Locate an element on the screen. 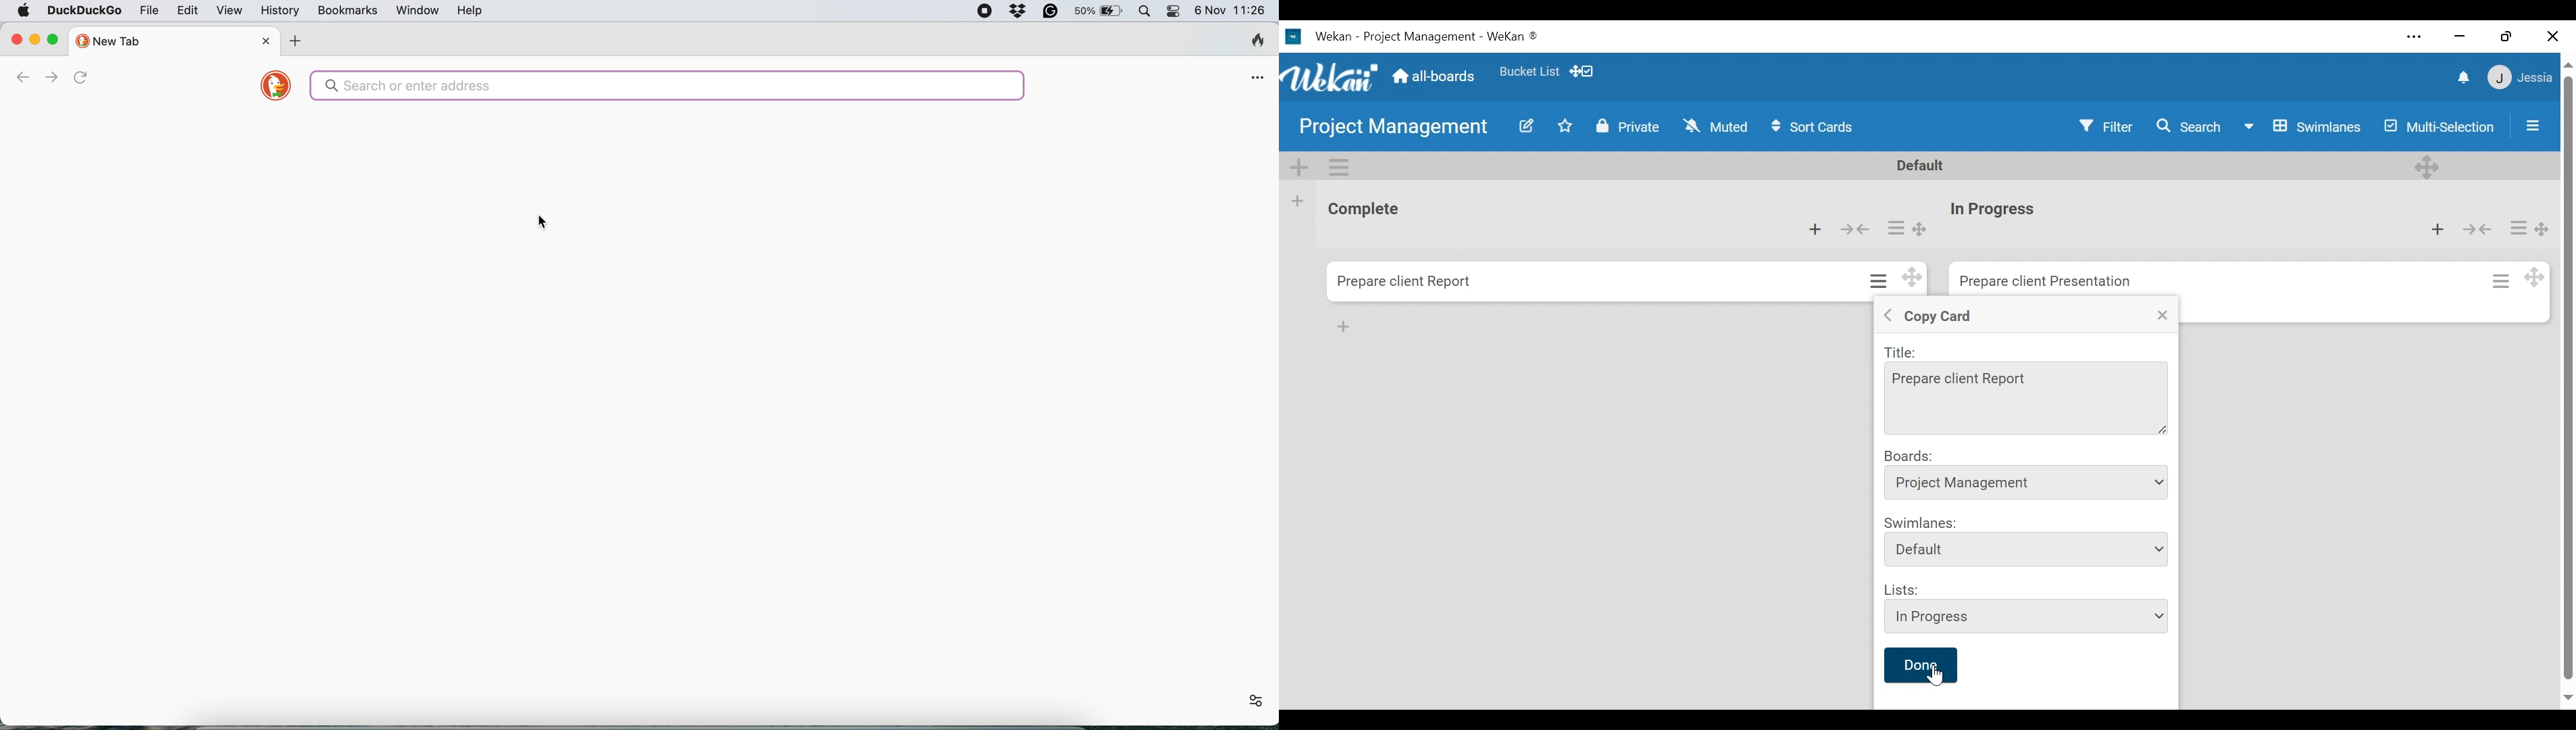 This screenshot has width=2576, height=756. Restore is located at coordinates (2508, 35).